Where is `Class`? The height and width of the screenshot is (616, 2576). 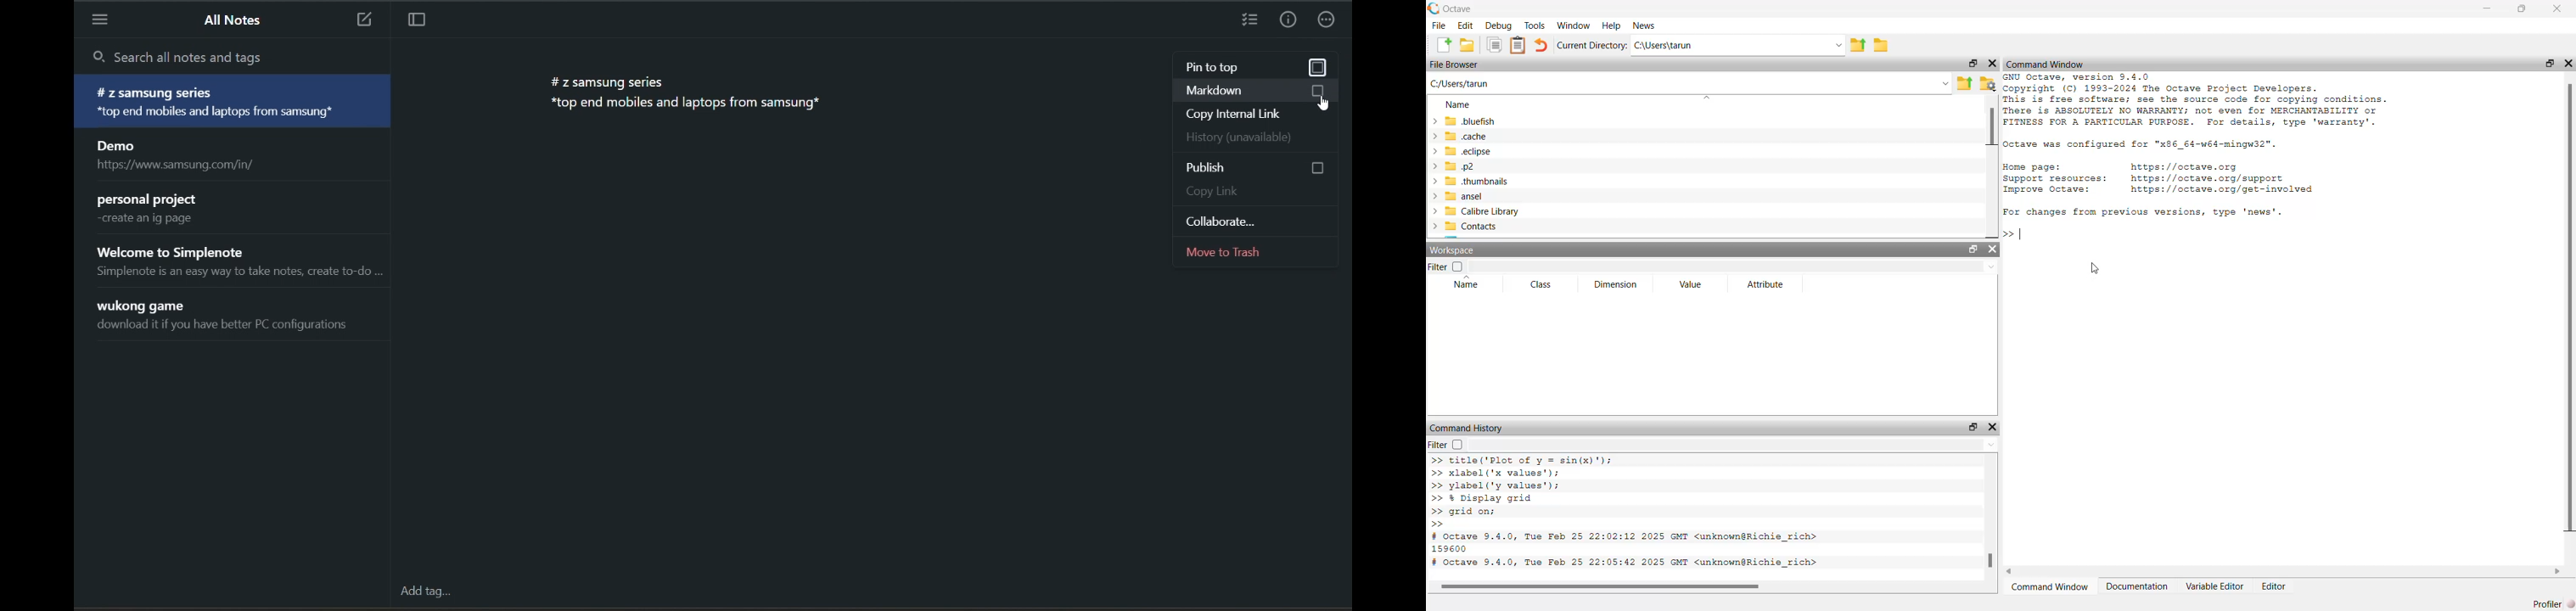
Class is located at coordinates (1541, 284).